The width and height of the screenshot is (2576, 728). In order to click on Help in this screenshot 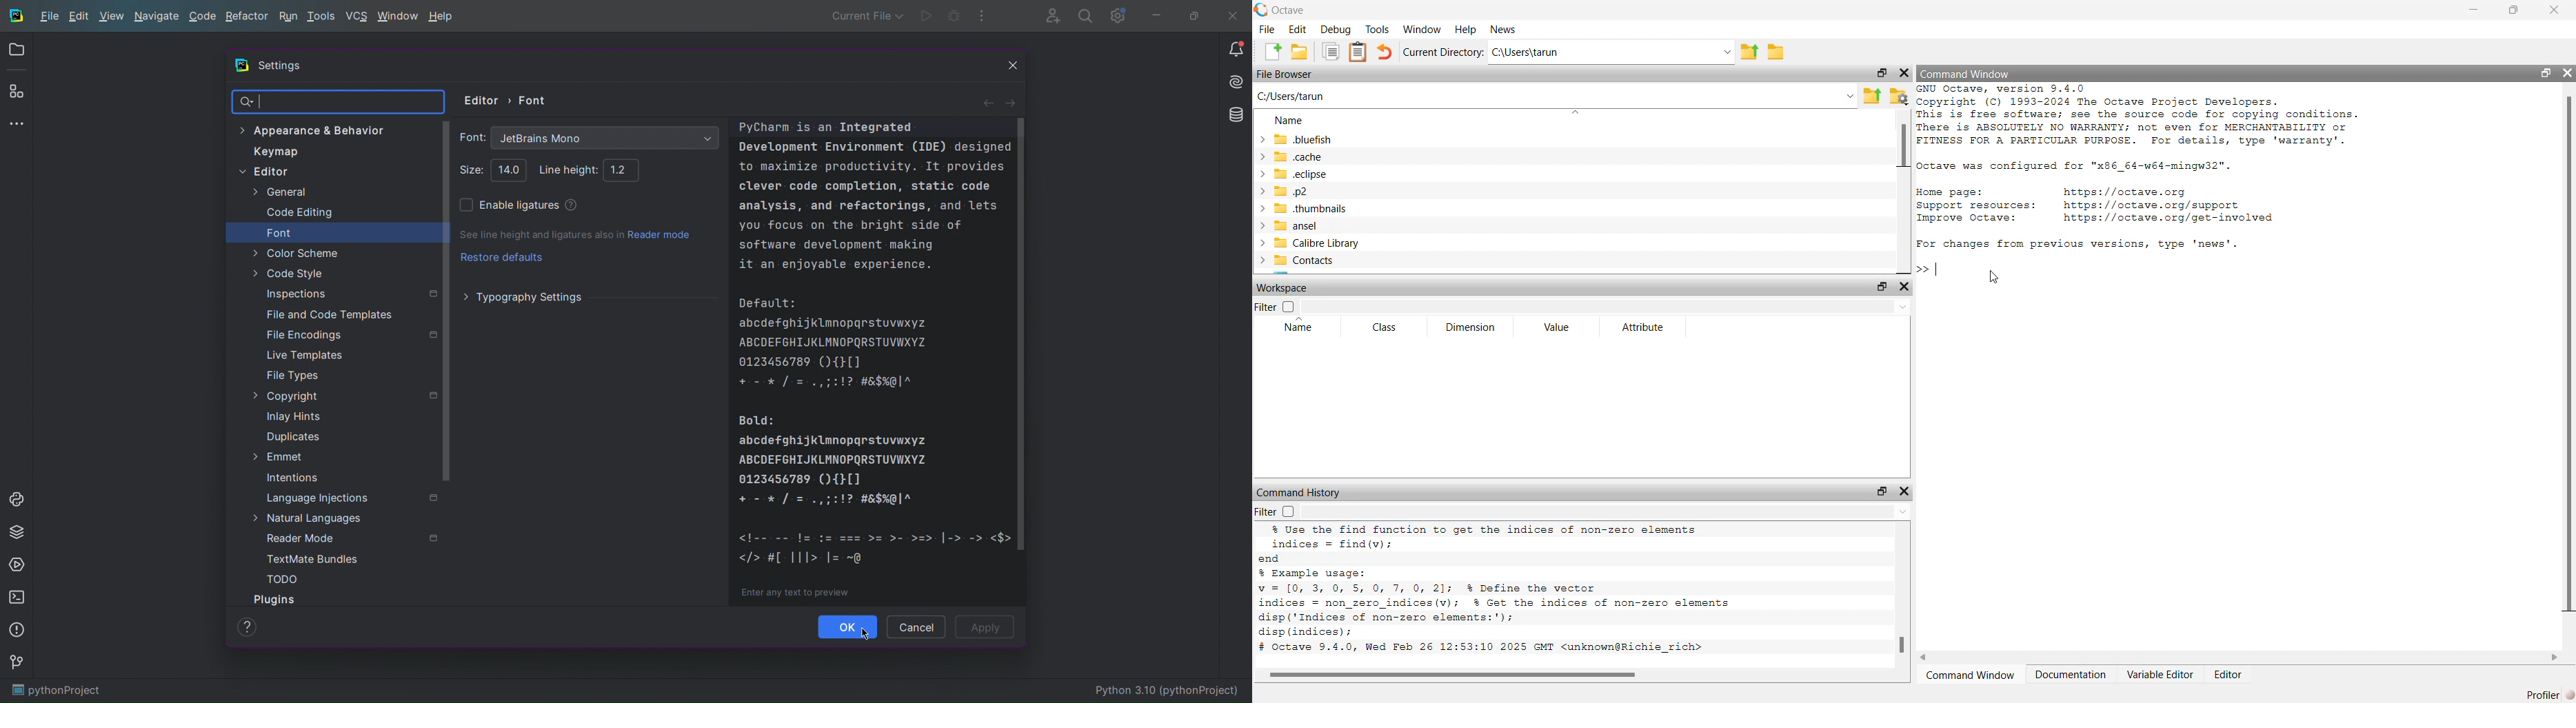, I will do `click(247, 627)`.